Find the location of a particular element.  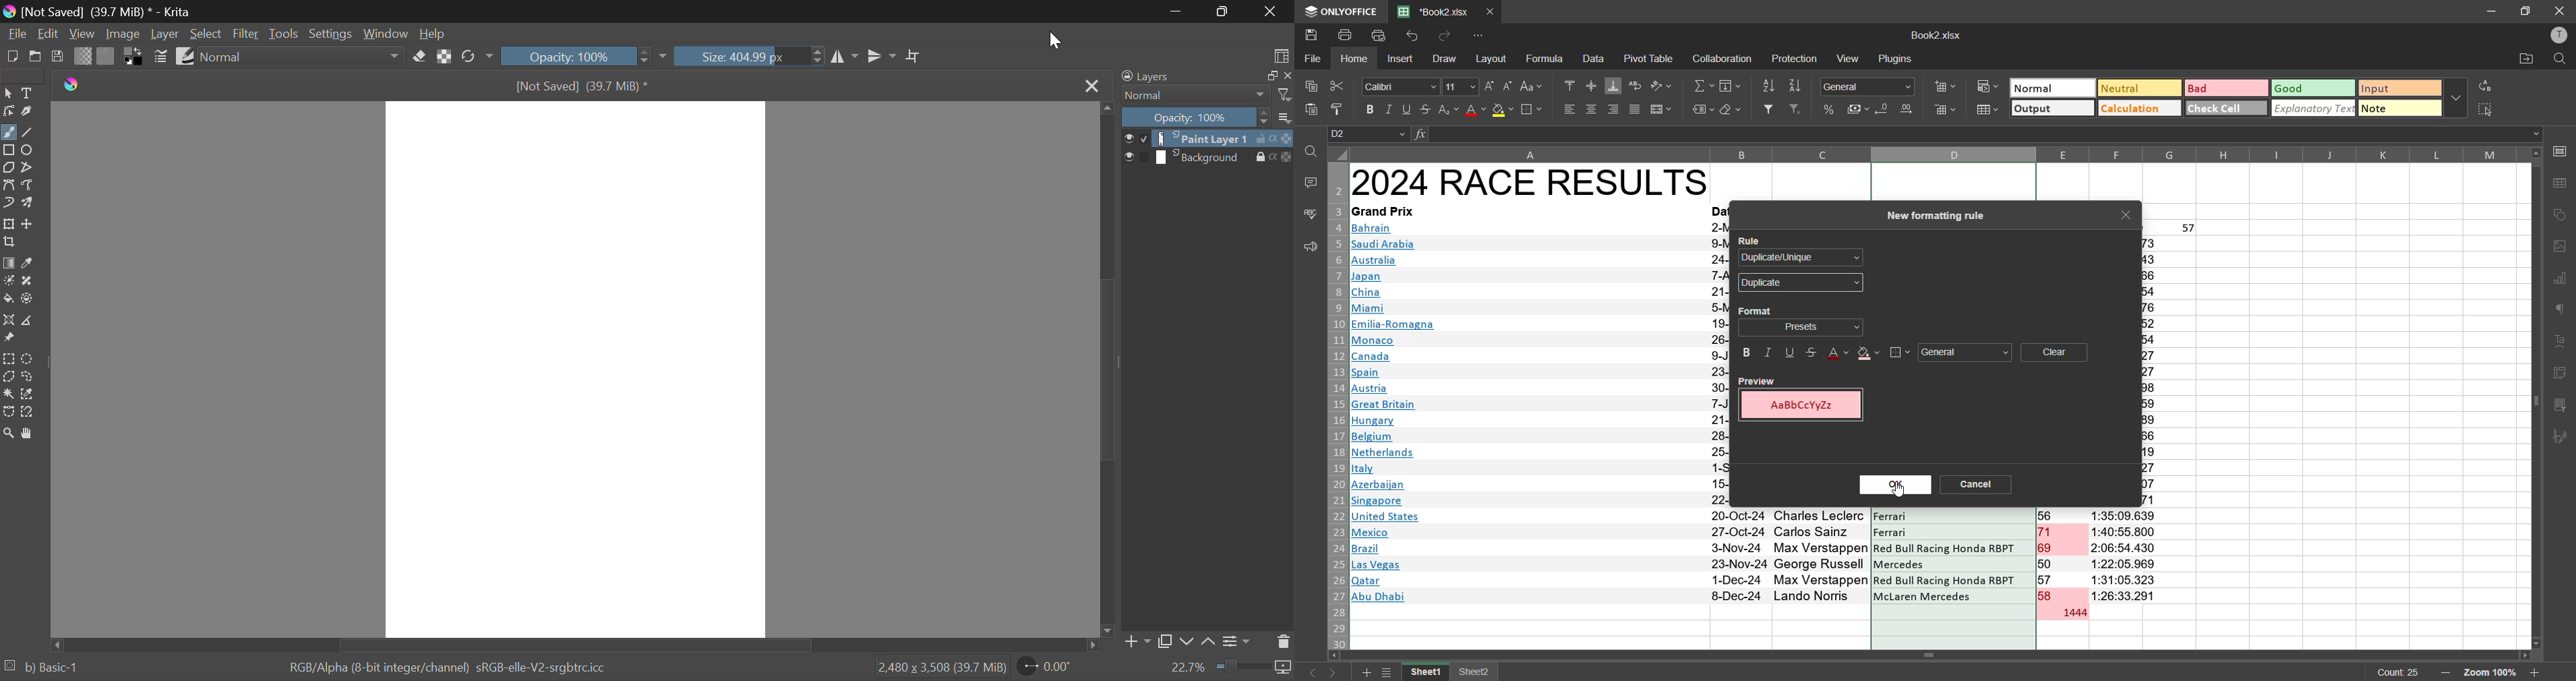

increment size is located at coordinates (1489, 86).